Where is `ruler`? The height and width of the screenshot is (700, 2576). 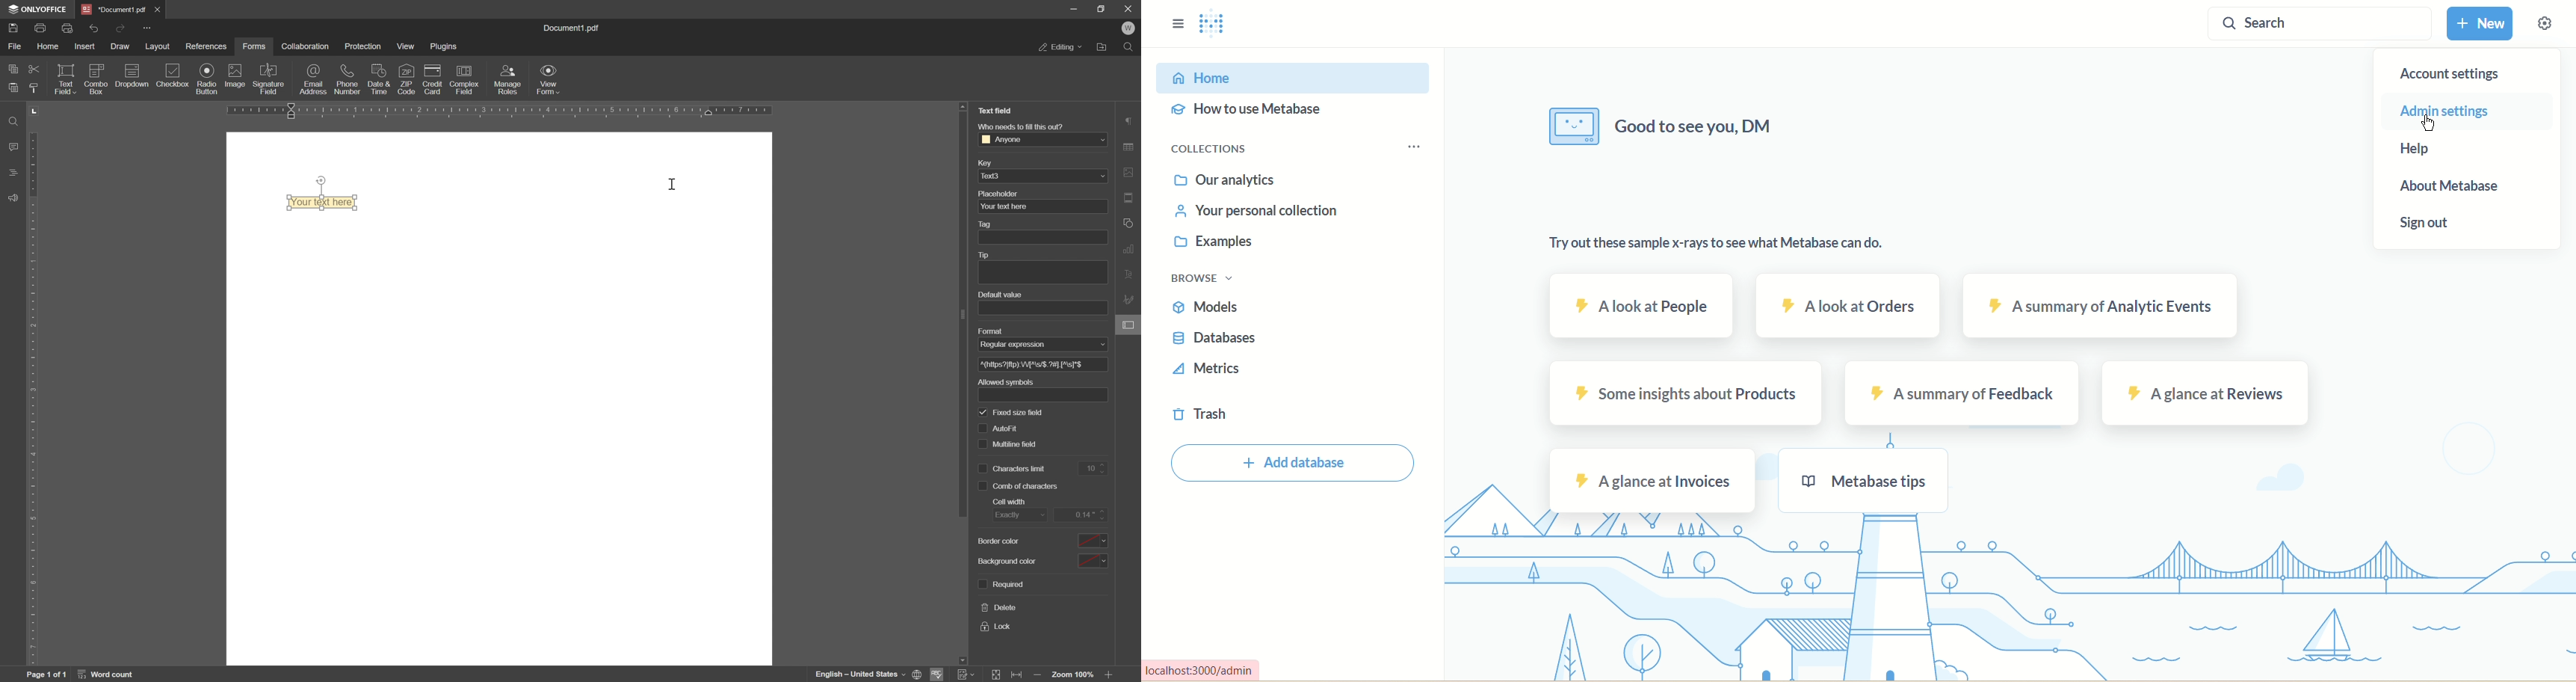
ruler is located at coordinates (534, 112).